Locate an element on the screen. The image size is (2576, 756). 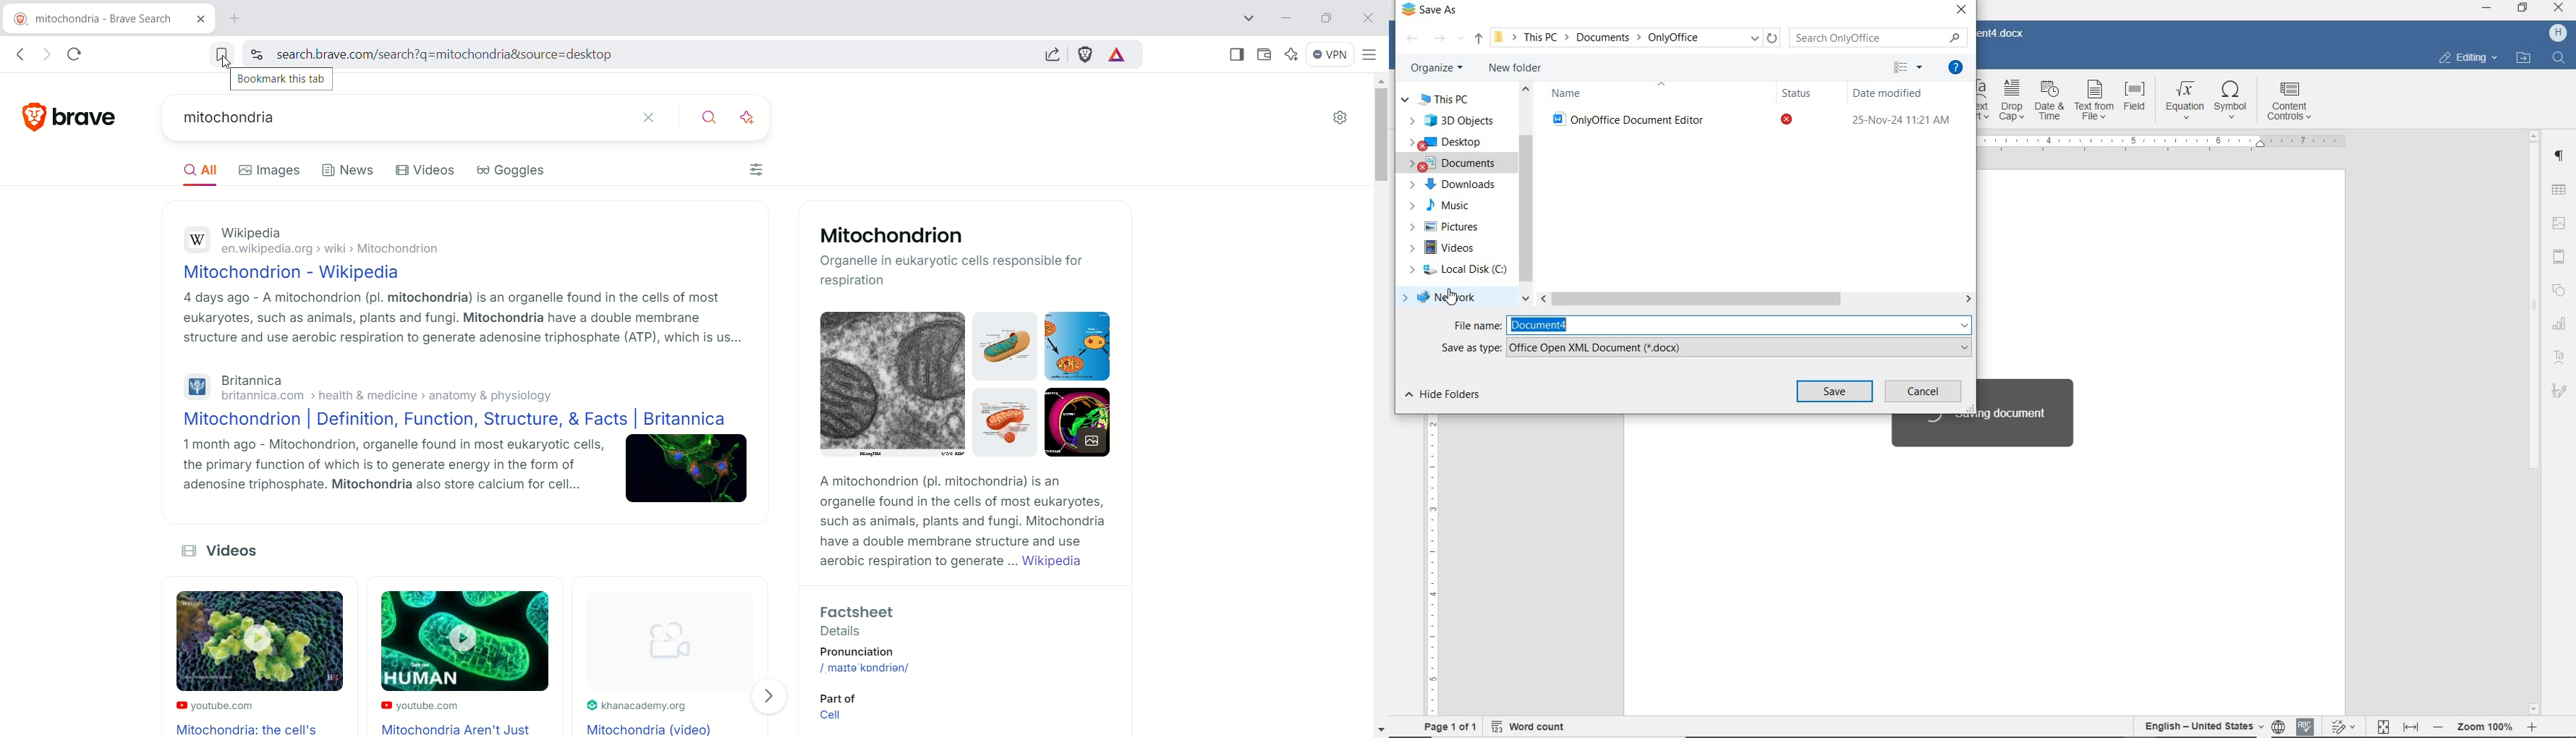
get help is located at coordinates (1958, 67).